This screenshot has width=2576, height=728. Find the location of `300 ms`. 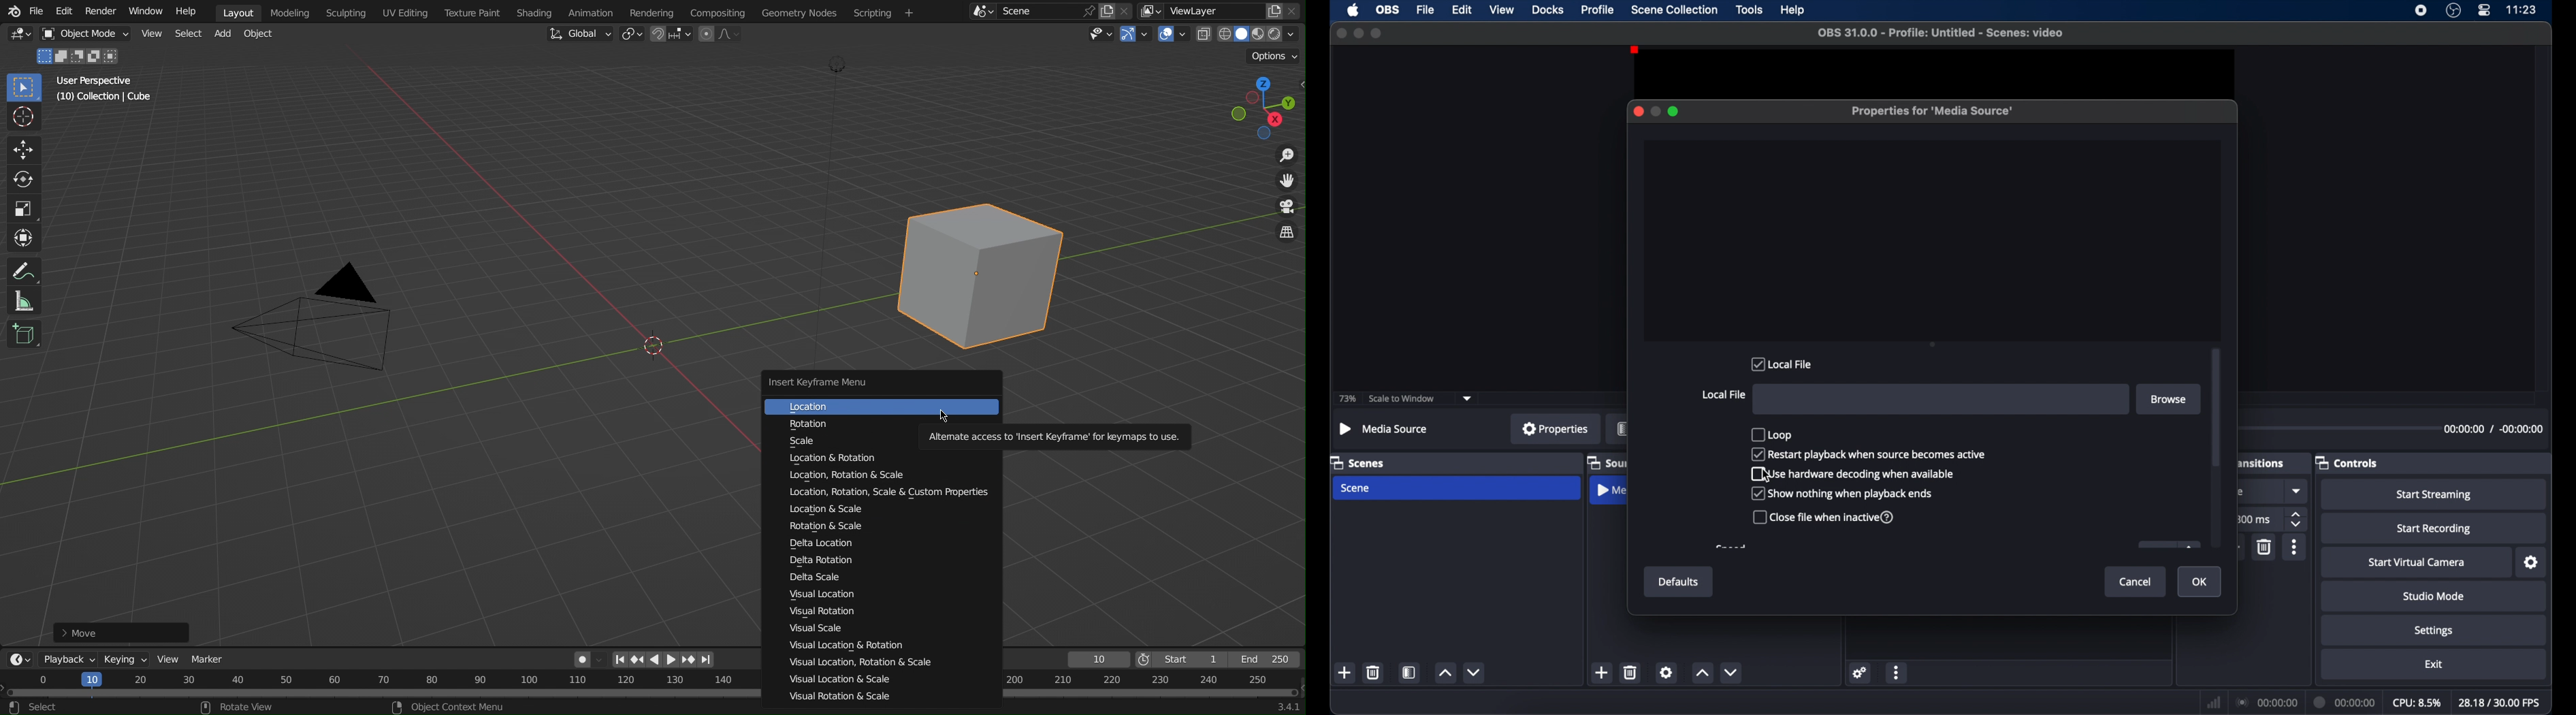

300 ms is located at coordinates (2253, 519).